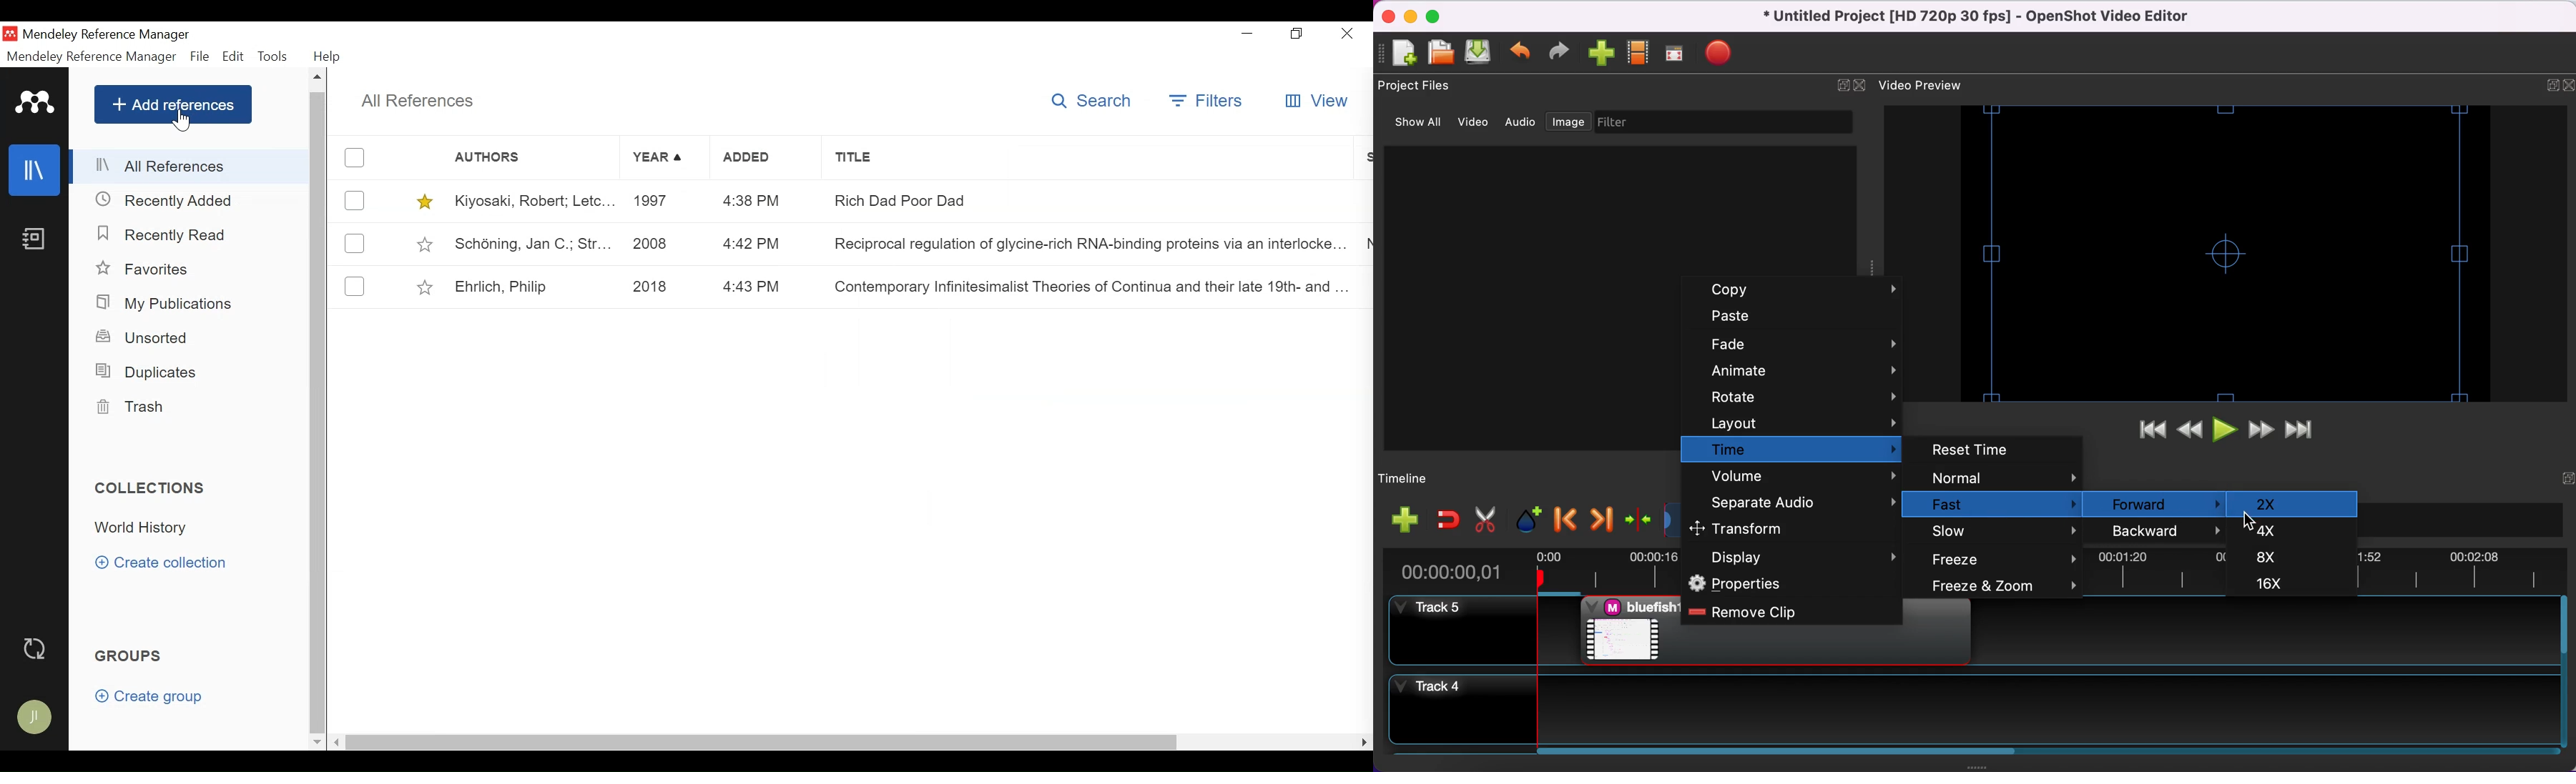 The width and height of the screenshot is (2576, 784). I want to click on Duplicates, so click(149, 372).